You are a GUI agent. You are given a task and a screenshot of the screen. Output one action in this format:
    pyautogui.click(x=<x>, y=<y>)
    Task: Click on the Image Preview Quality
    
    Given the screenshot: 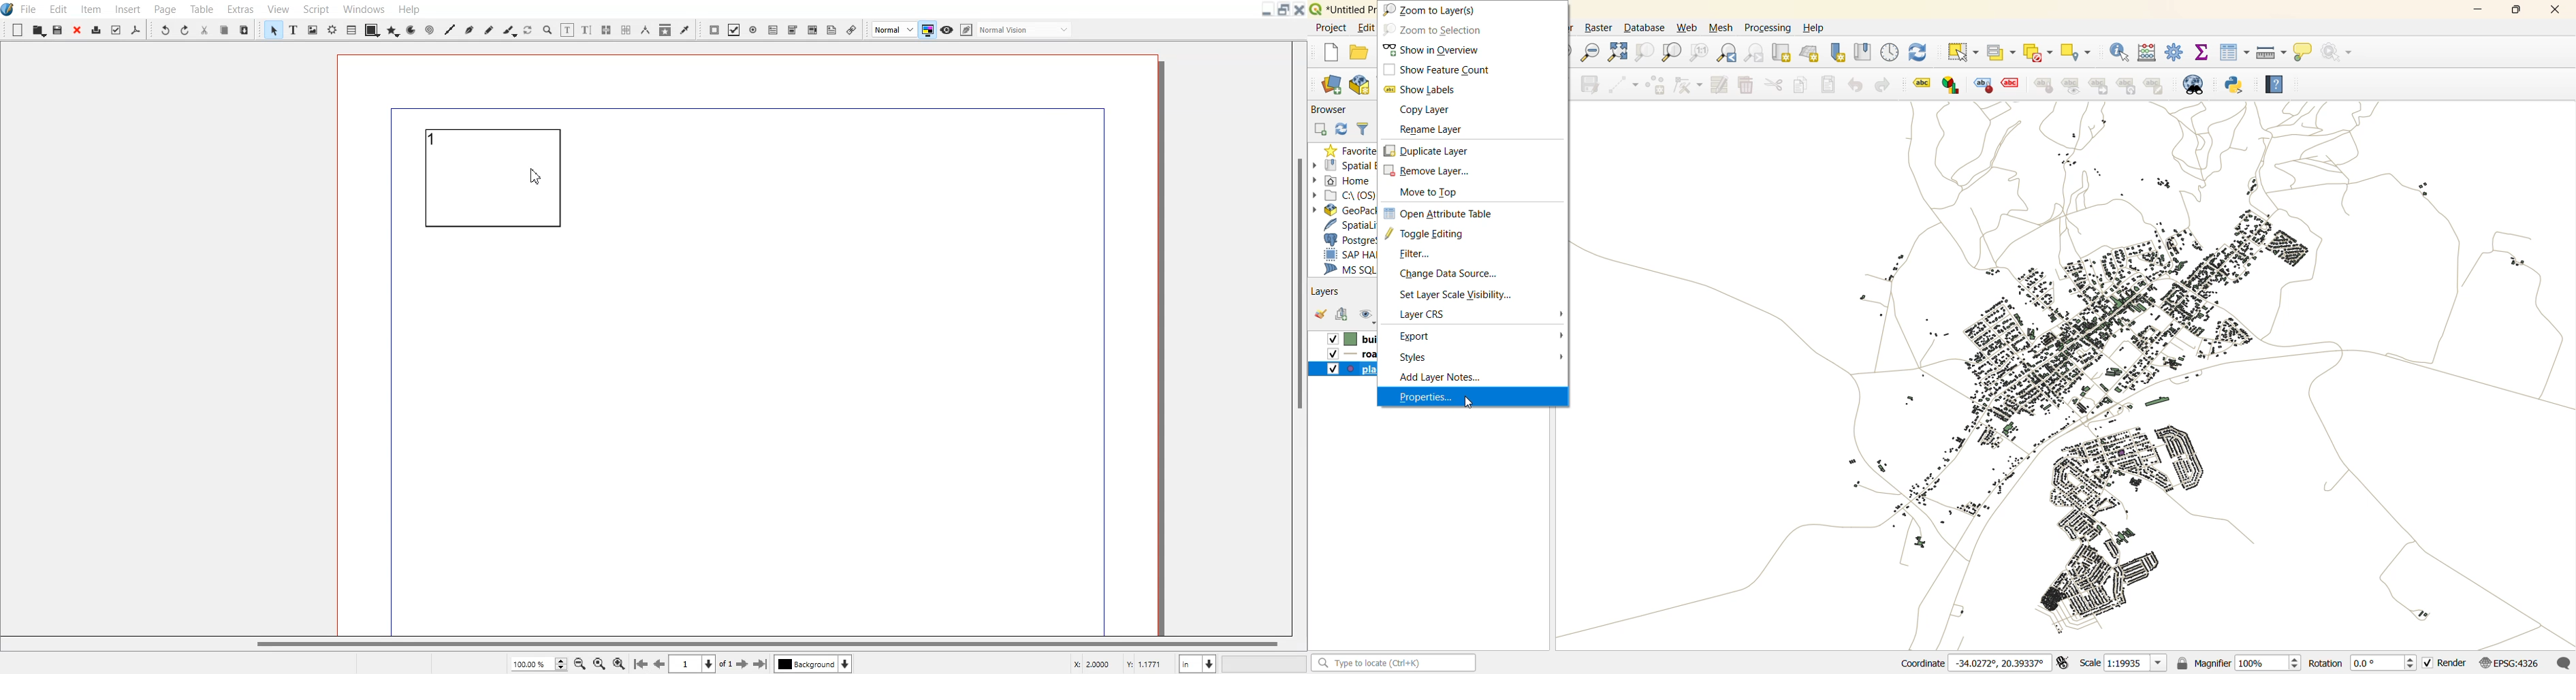 What is the action you would take?
    pyautogui.click(x=893, y=29)
    